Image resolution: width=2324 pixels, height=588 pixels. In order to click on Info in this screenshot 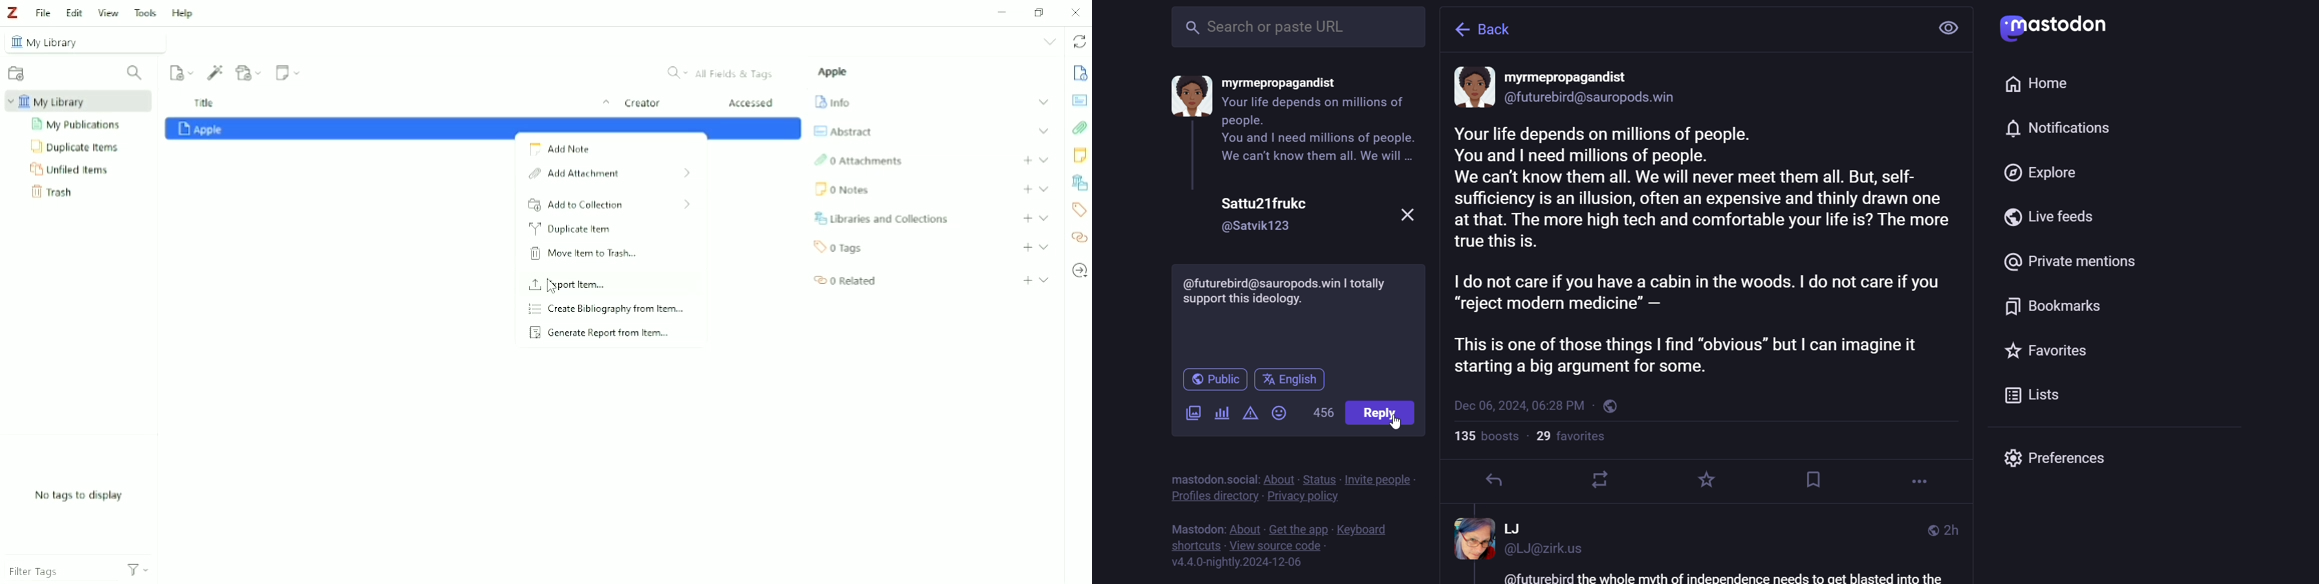, I will do `click(834, 102)`.